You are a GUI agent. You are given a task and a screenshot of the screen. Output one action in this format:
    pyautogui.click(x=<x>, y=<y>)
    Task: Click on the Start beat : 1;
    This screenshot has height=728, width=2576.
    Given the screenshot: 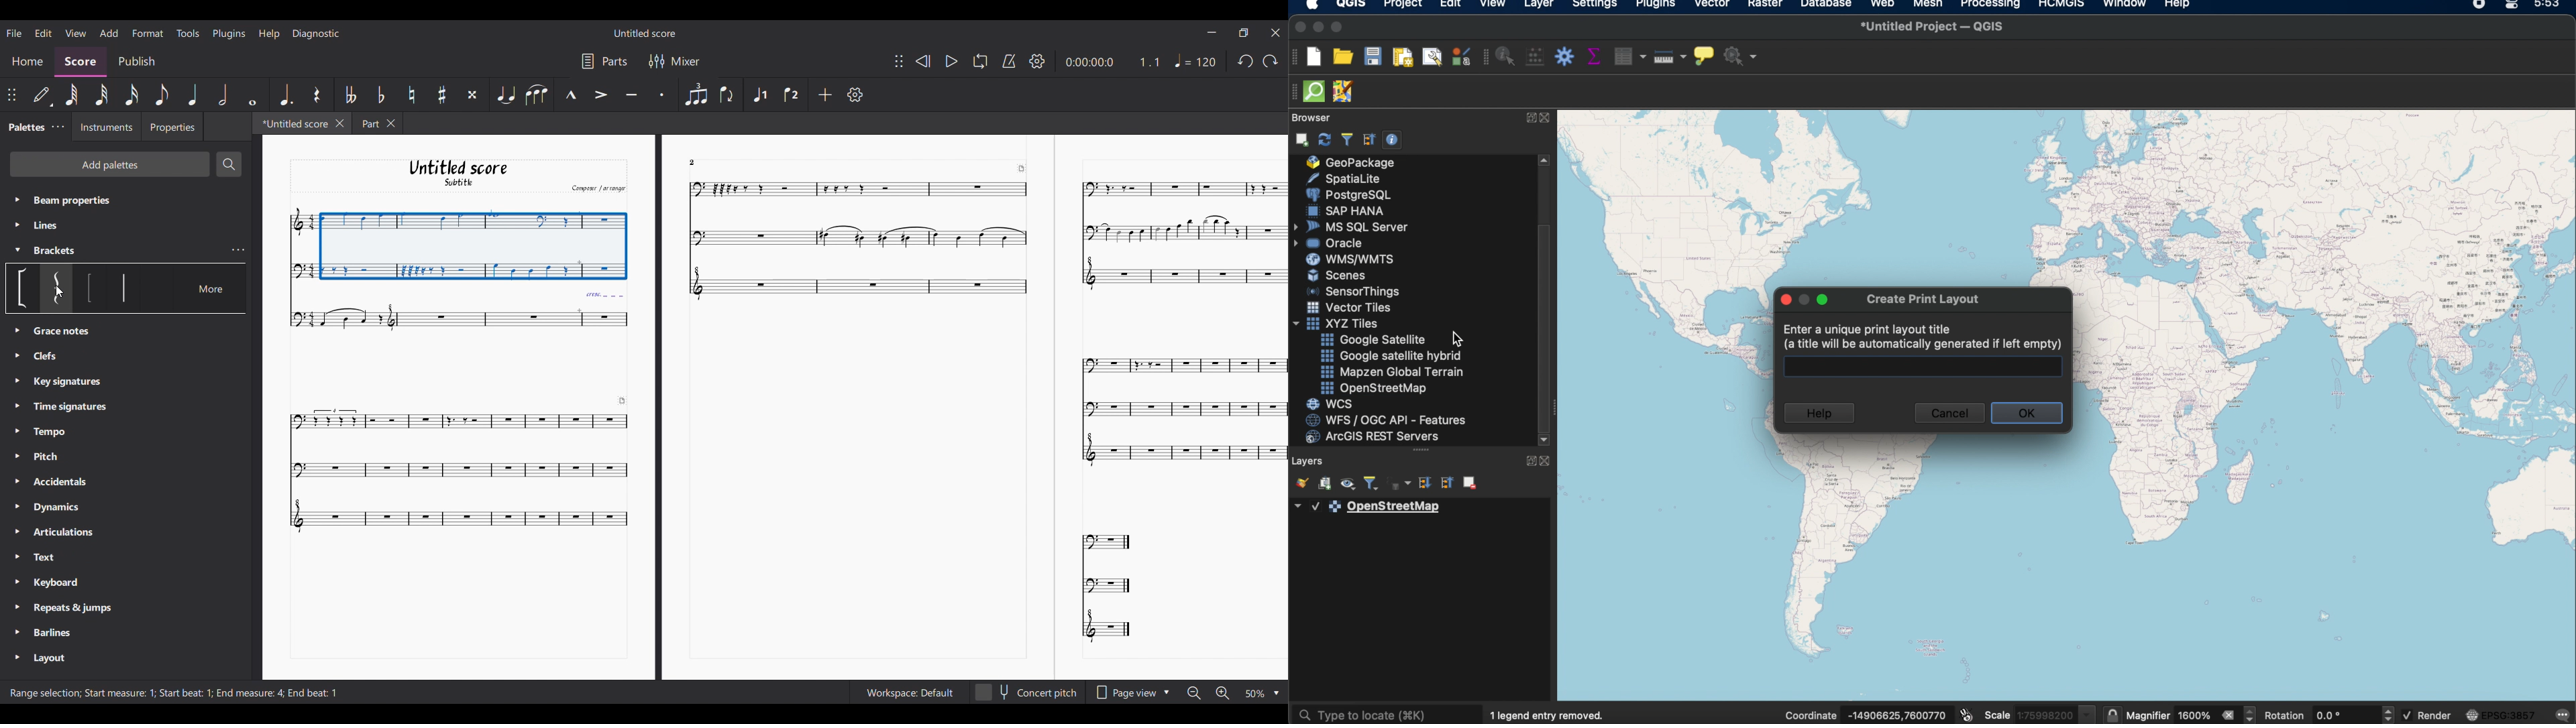 What is the action you would take?
    pyautogui.click(x=186, y=693)
    